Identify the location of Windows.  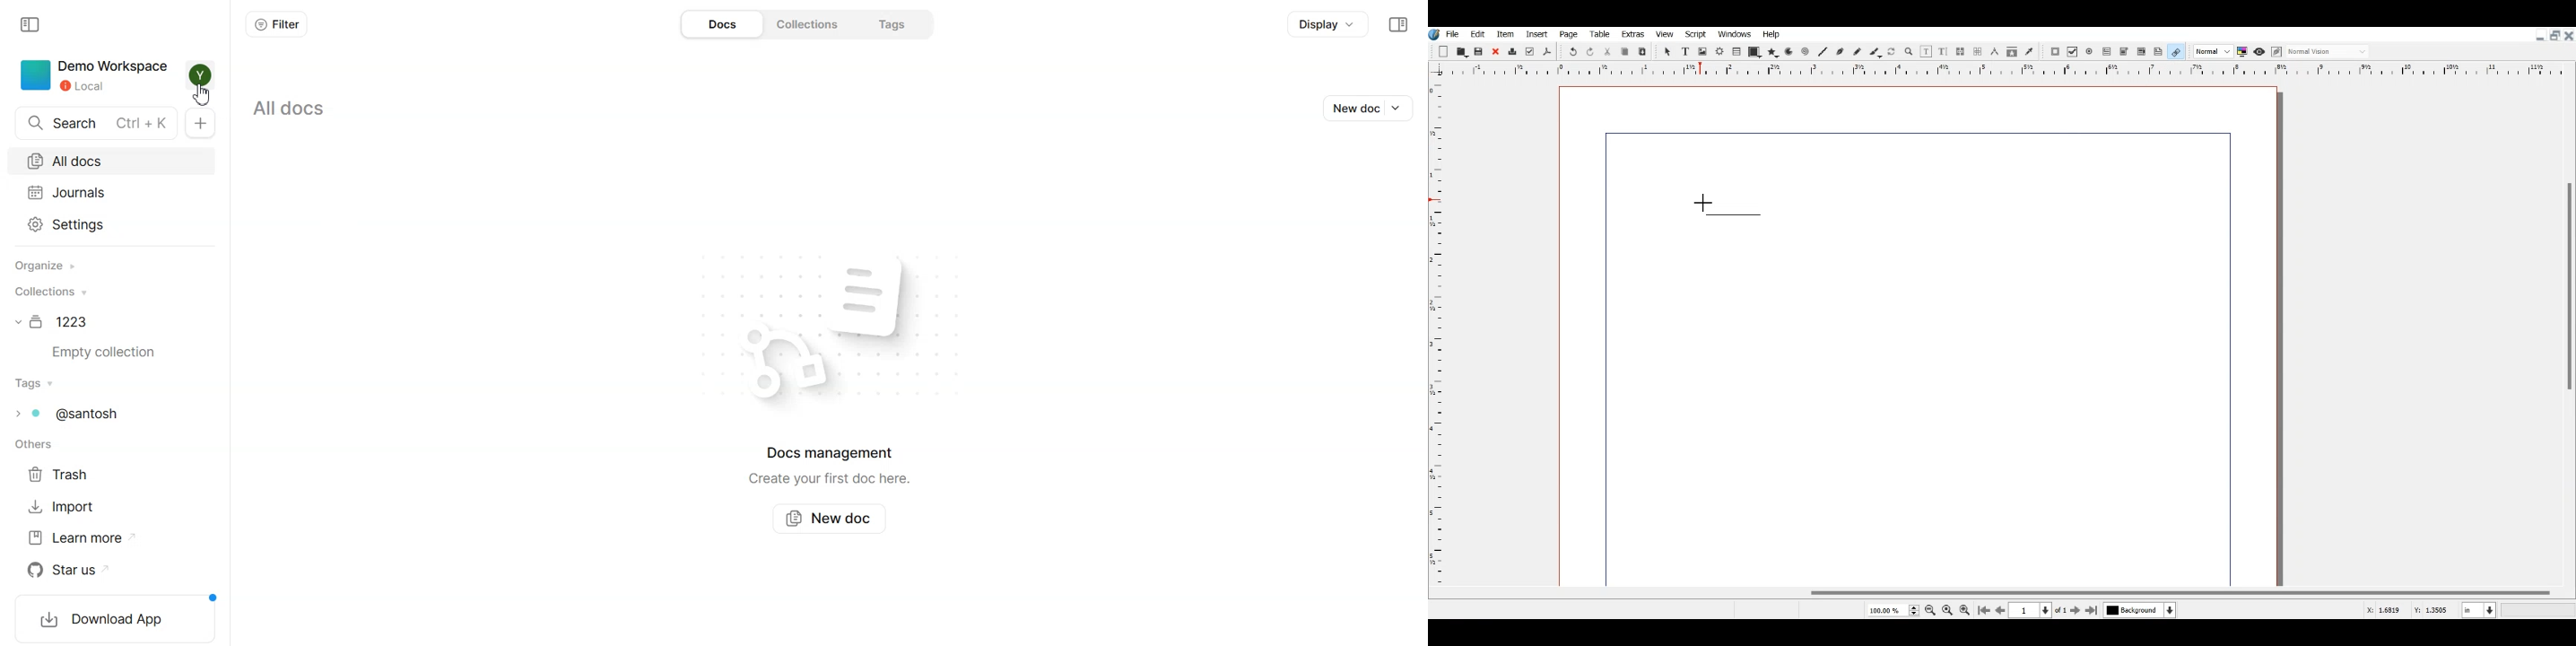
(1736, 33).